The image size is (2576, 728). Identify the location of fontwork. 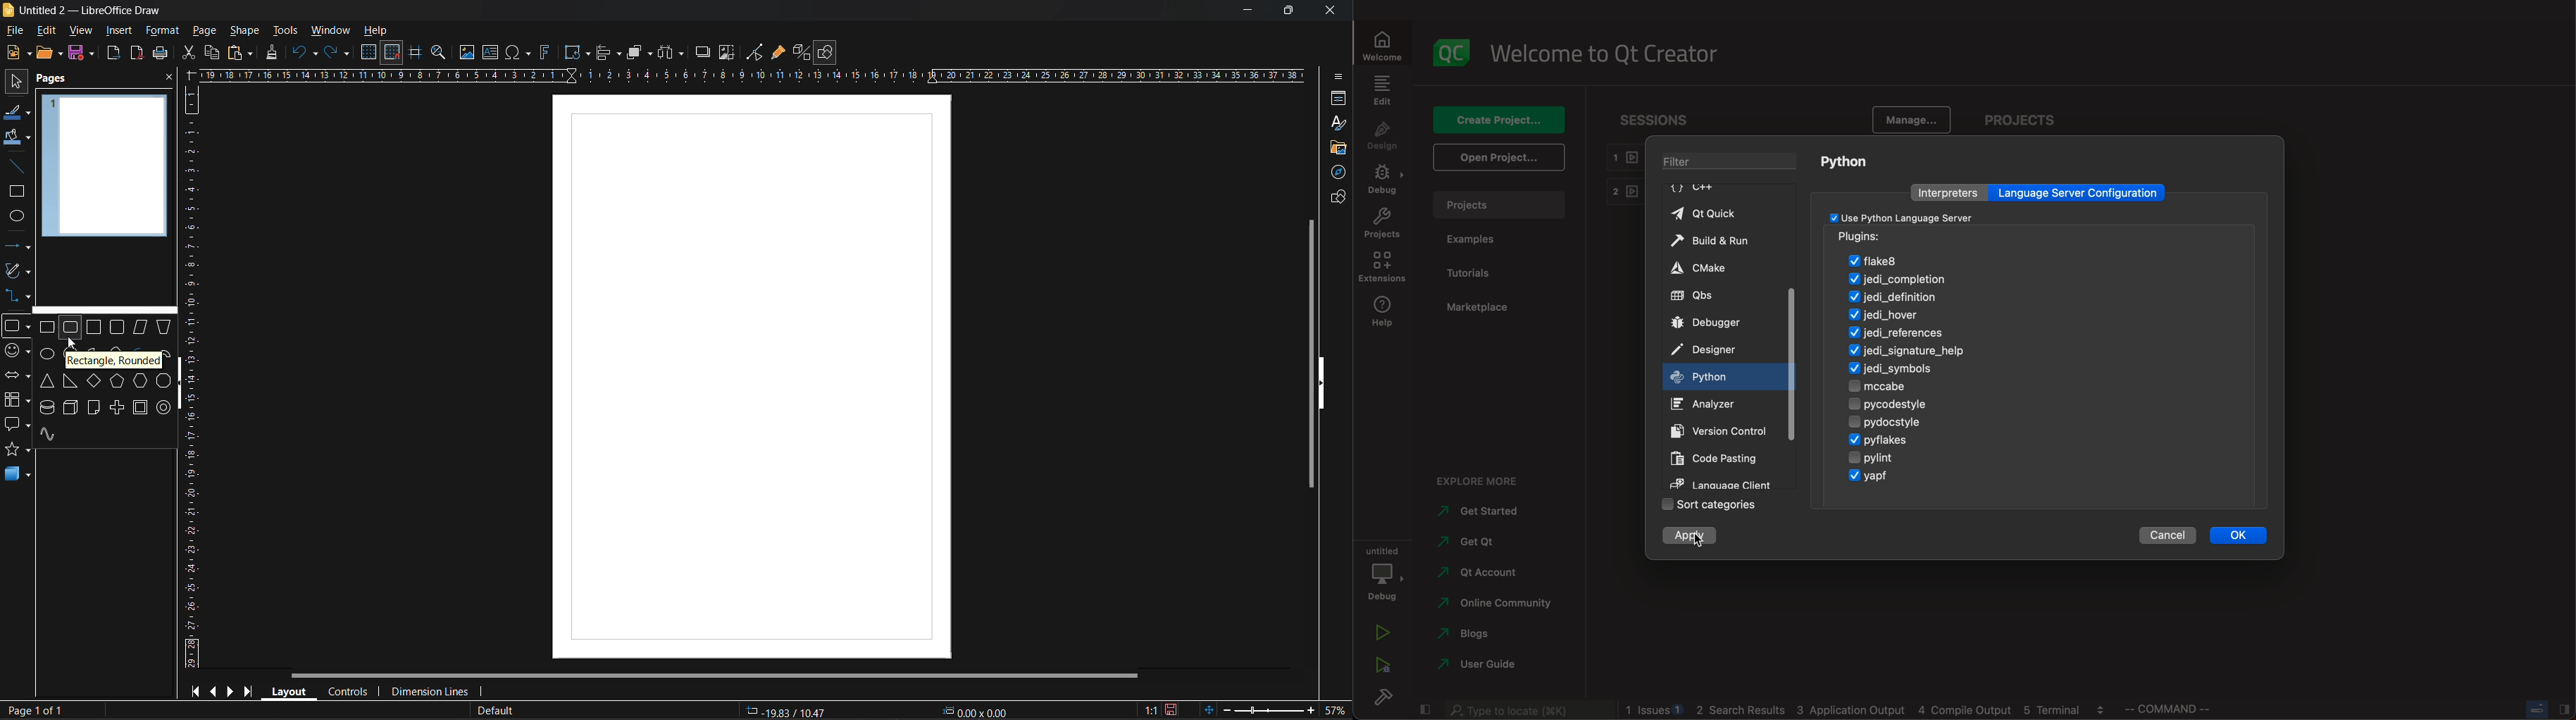
(547, 51).